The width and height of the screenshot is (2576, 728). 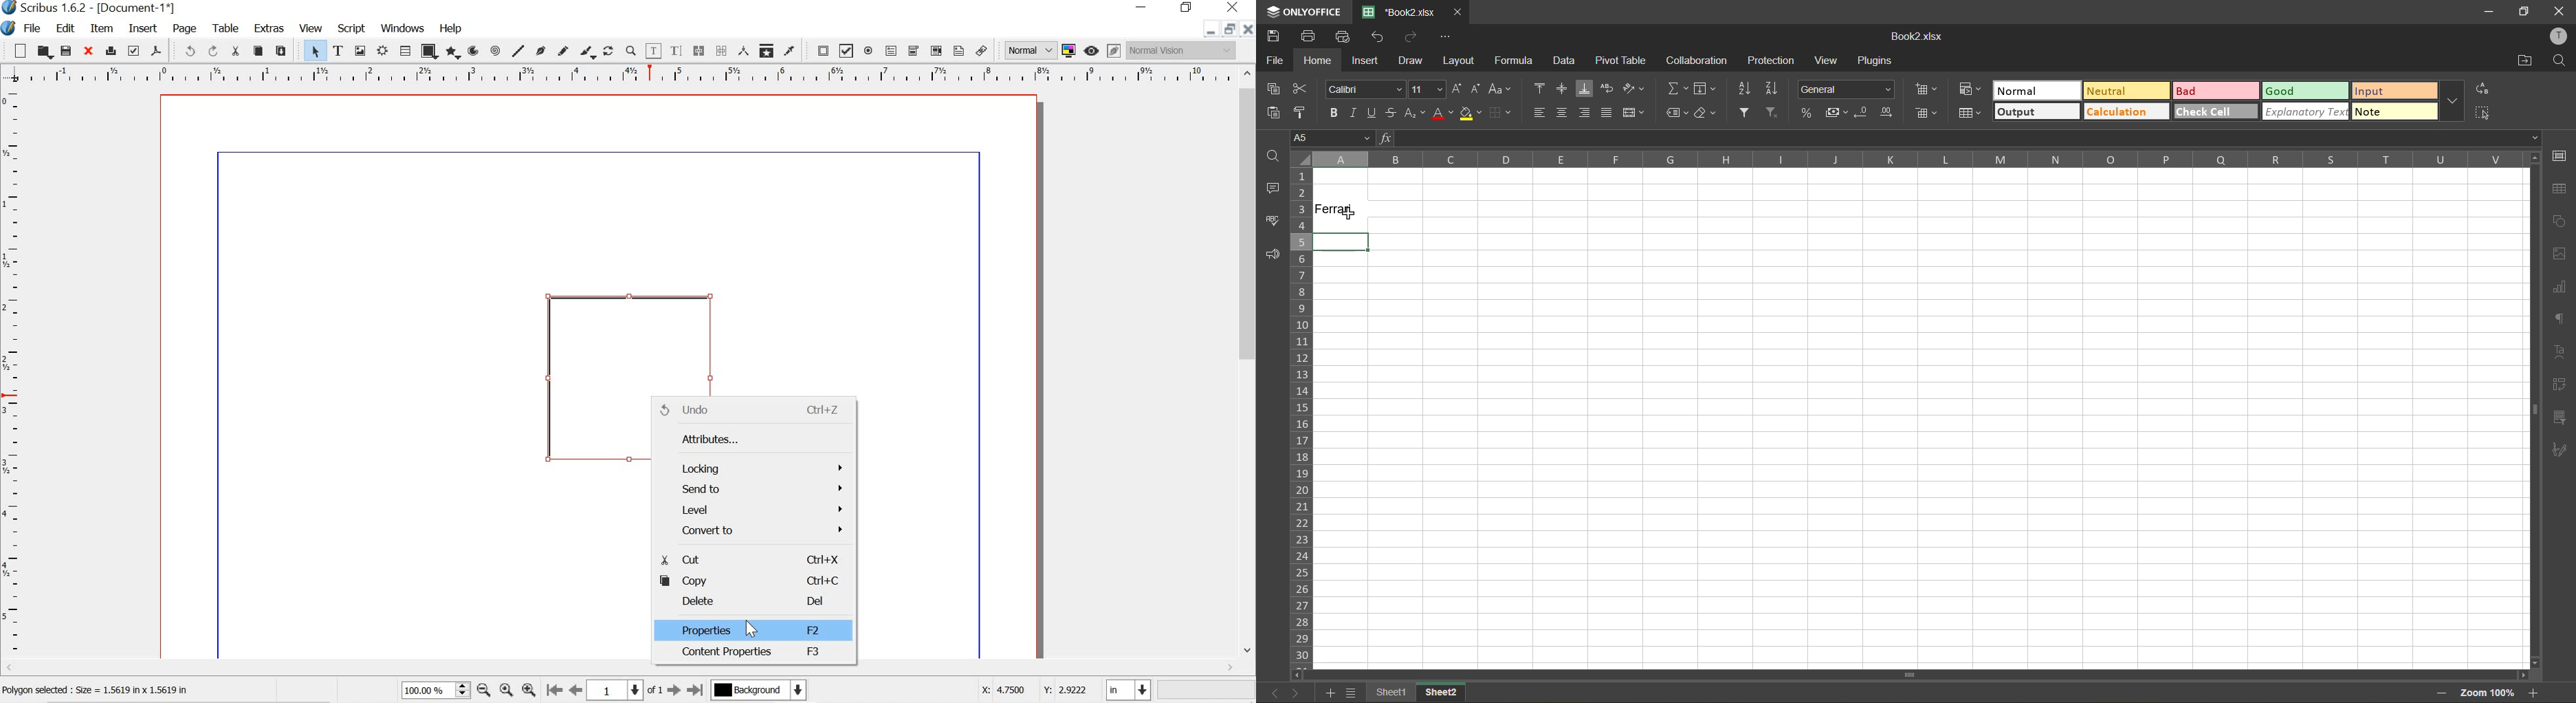 I want to click on more options, so click(x=2454, y=103).